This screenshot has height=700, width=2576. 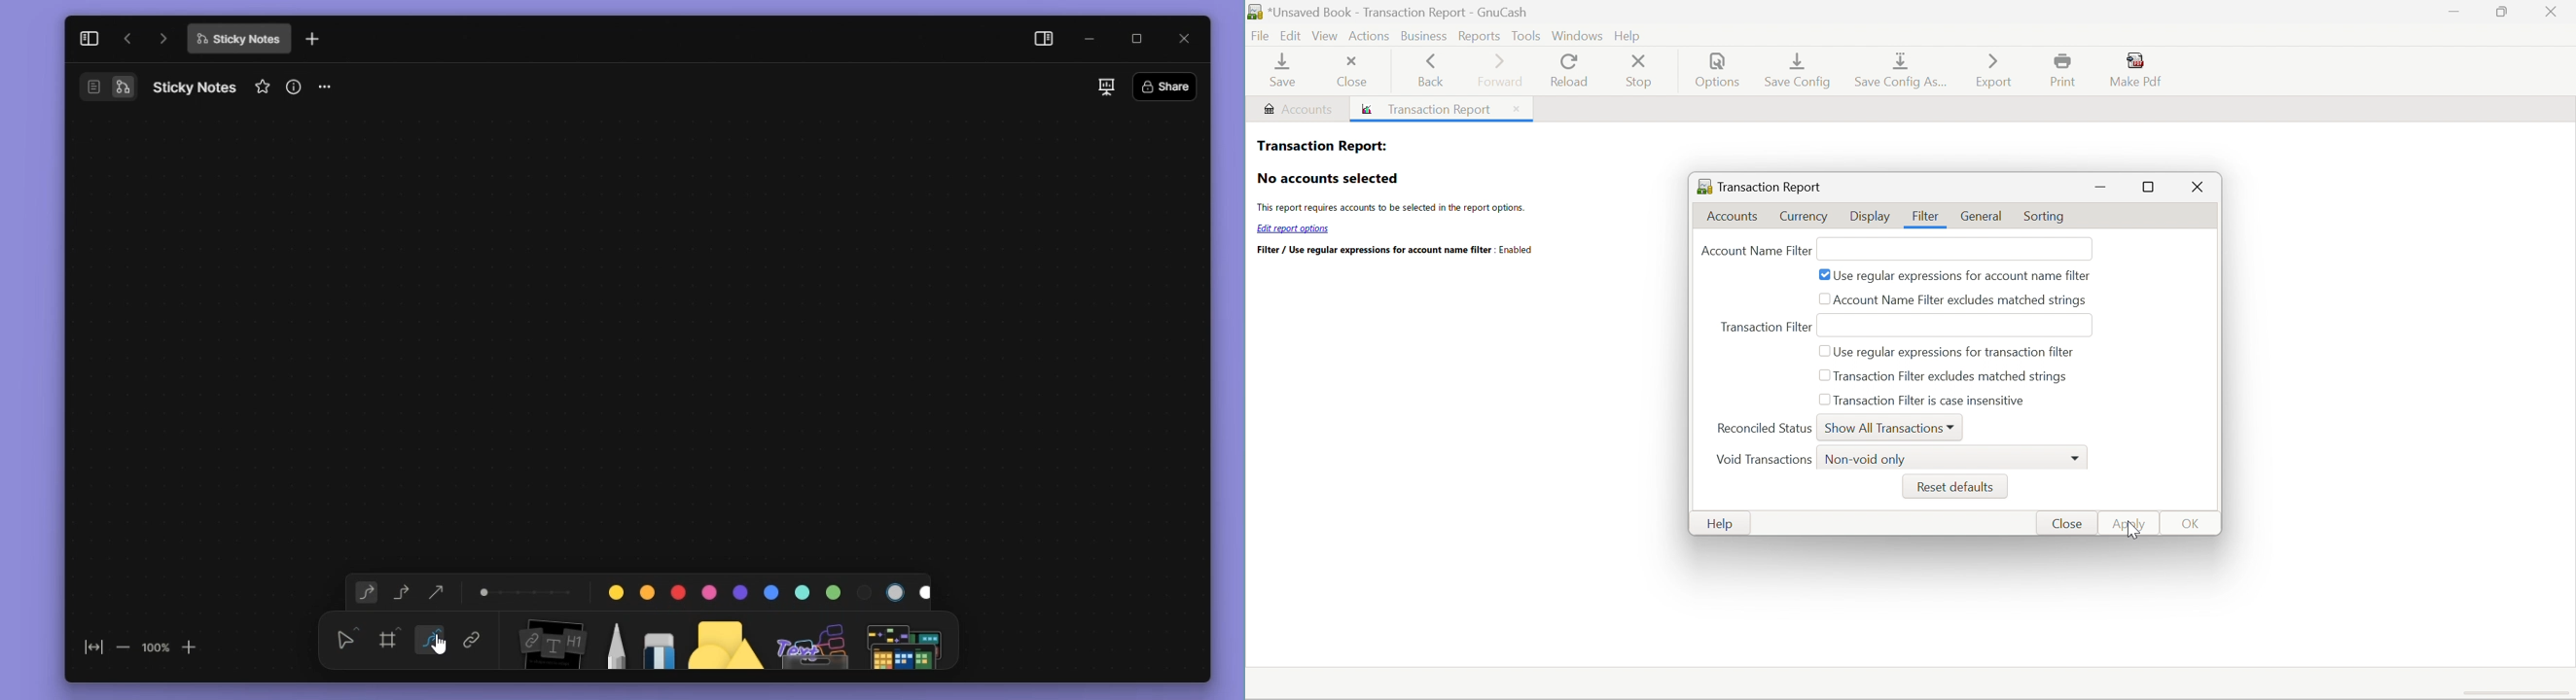 I want to click on Edit, so click(x=1292, y=36).